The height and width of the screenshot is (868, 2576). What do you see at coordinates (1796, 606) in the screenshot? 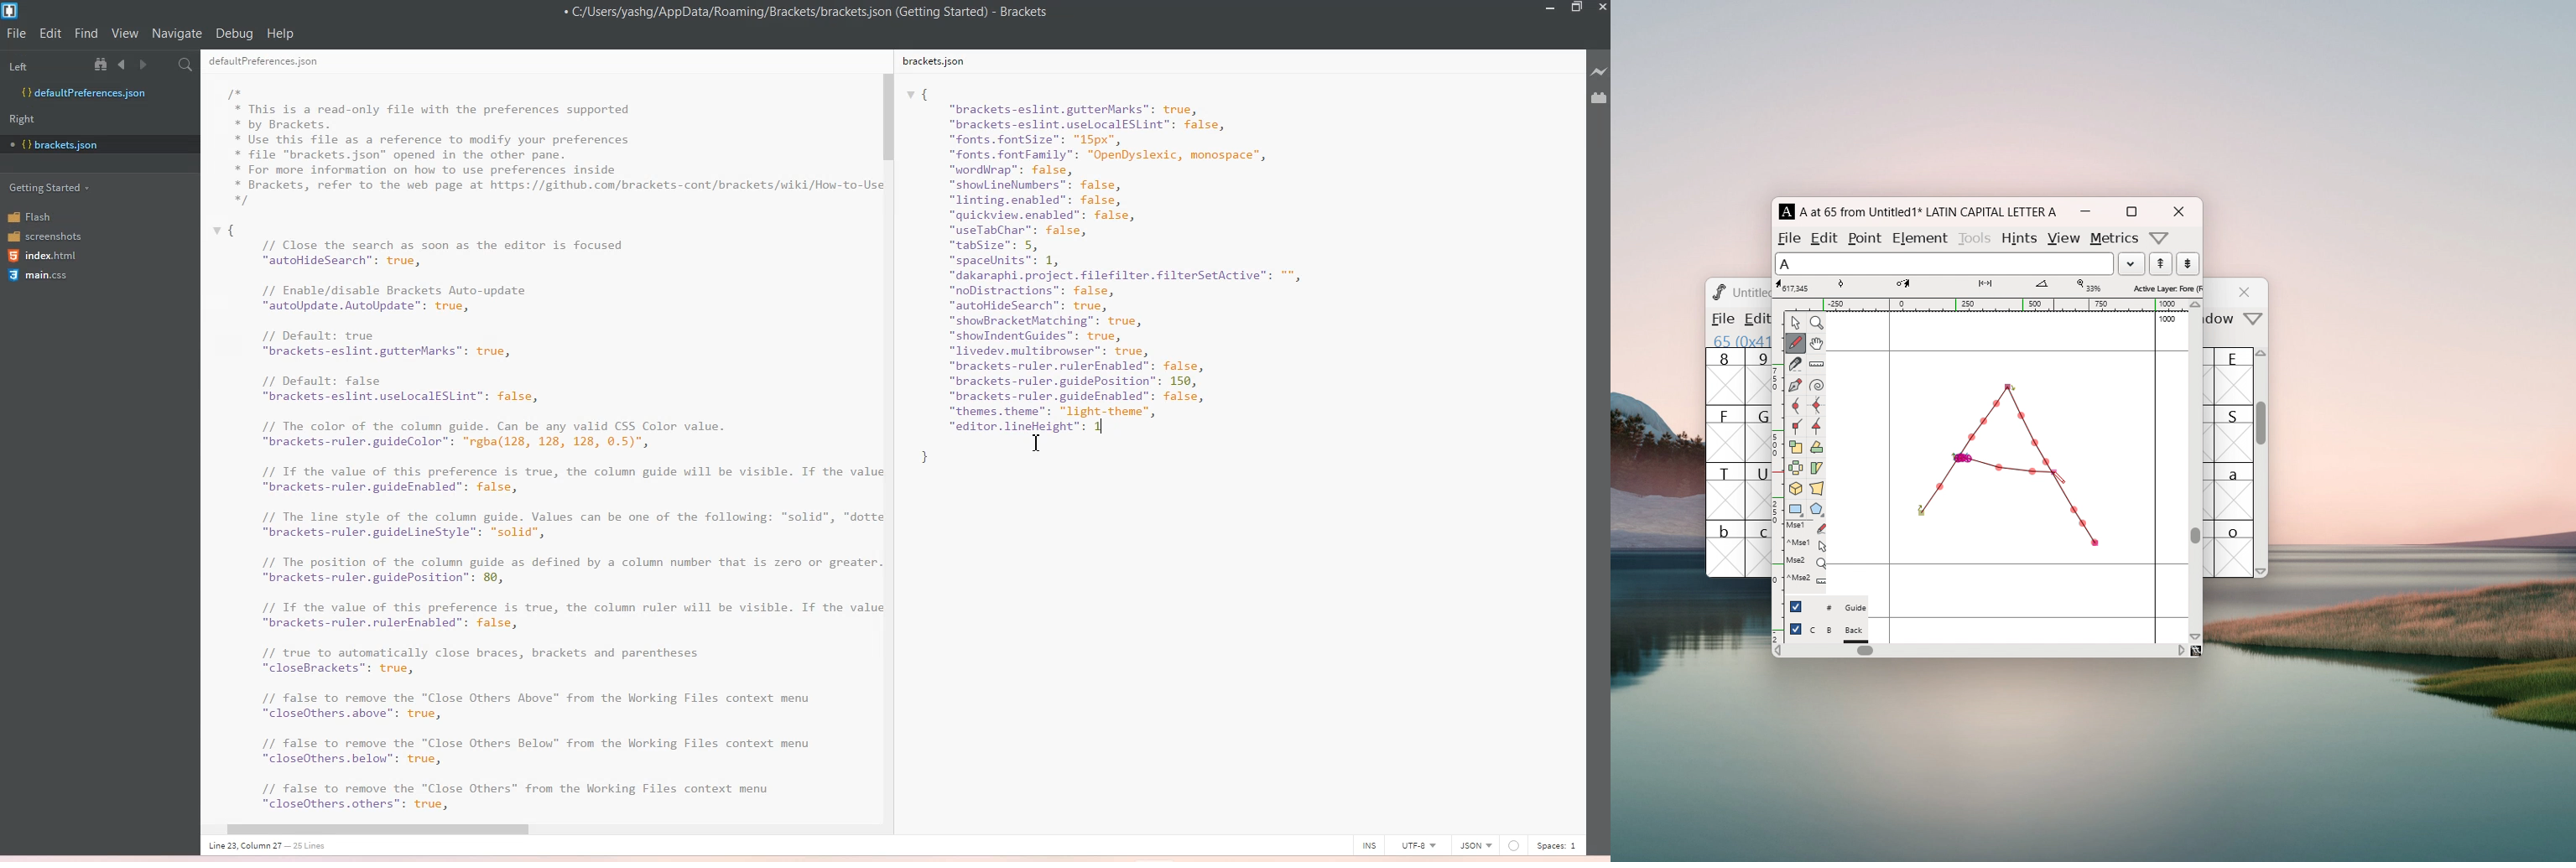
I see `checkbox` at bounding box center [1796, 606].